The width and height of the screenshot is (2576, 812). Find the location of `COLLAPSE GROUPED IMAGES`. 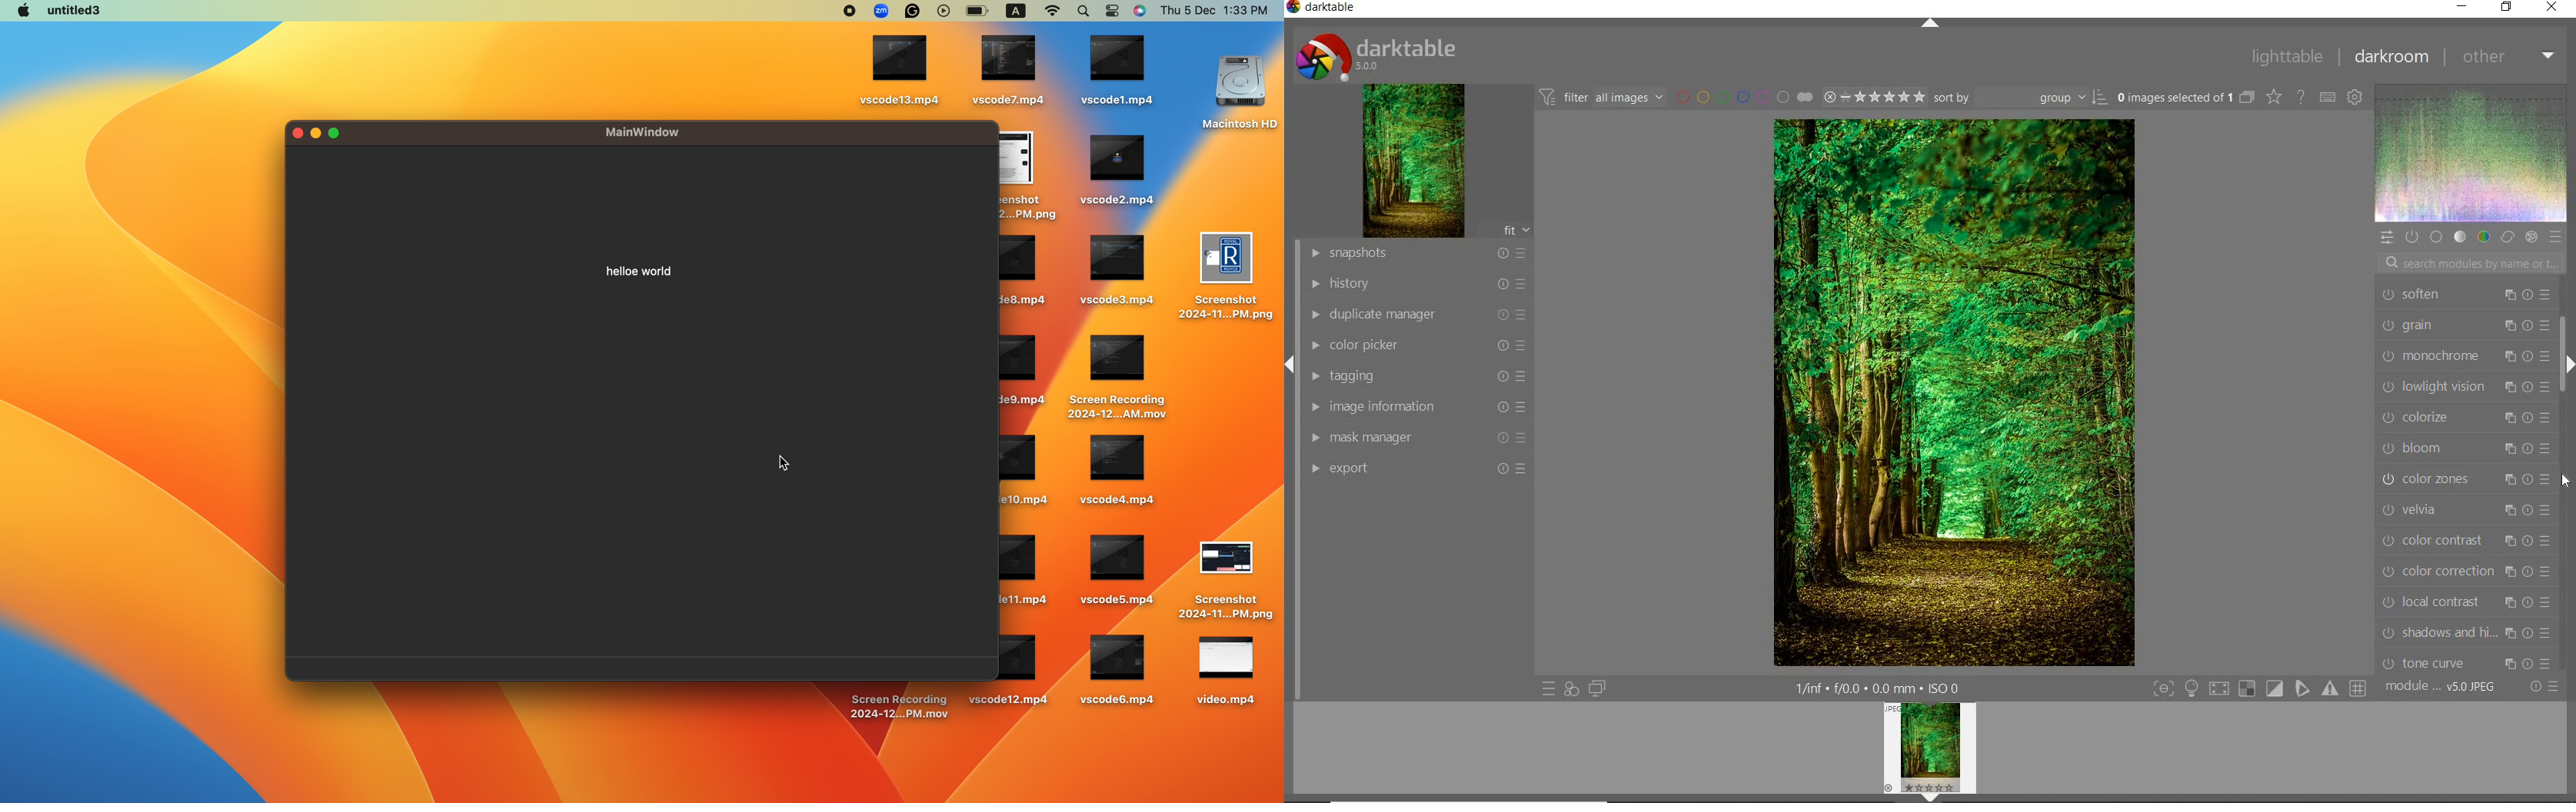

COLLAPSE GROUPED IMAGES is located at coordinates (2248, 97).